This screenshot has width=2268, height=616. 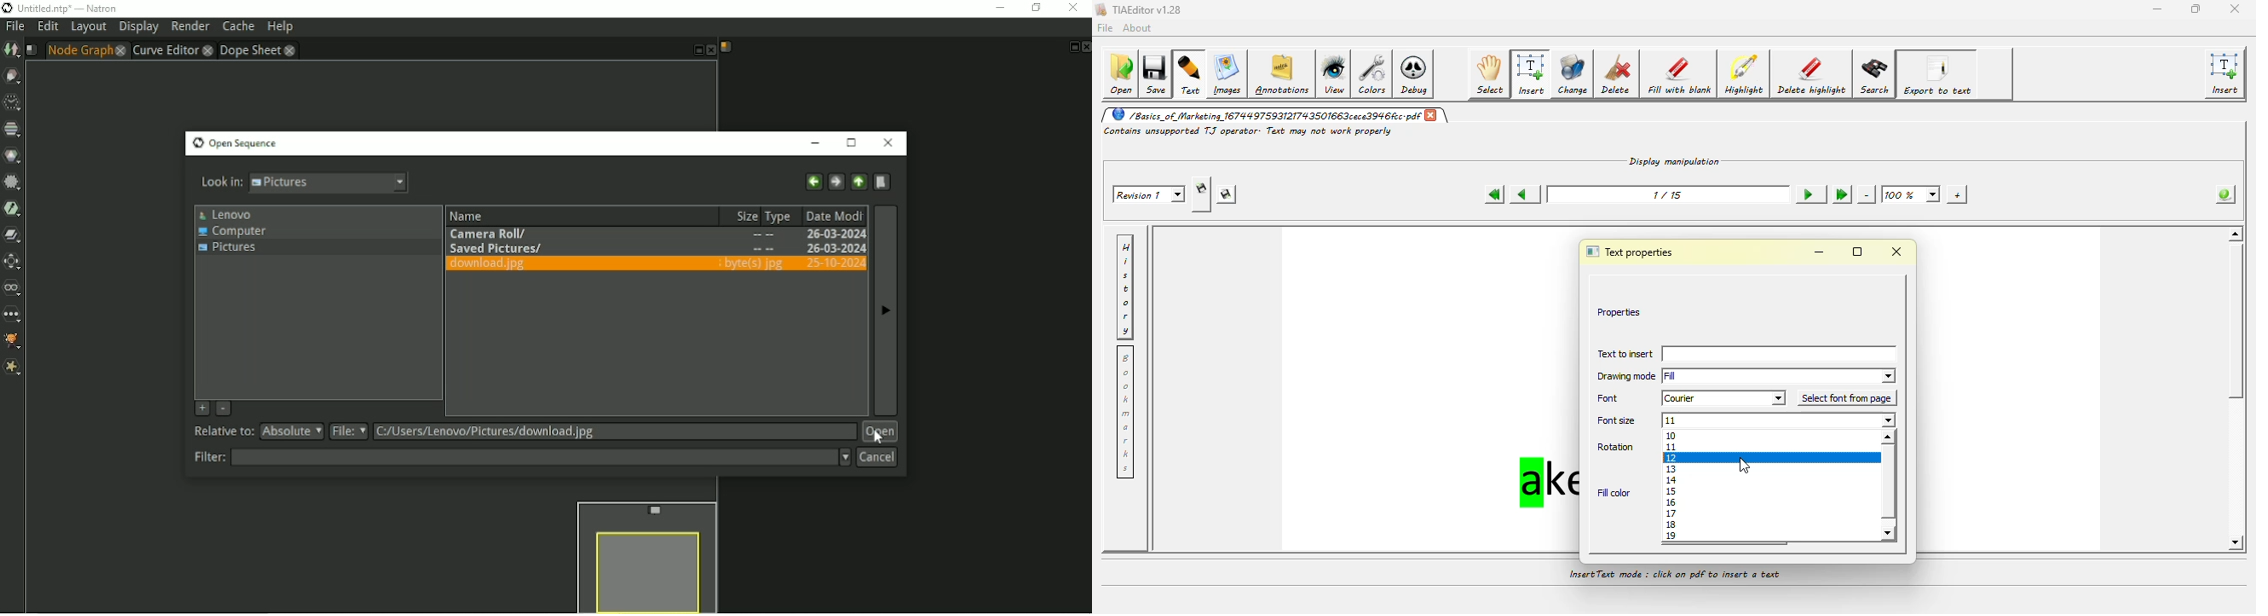 I want to click on zoom out, so click(x=1867, y=194).